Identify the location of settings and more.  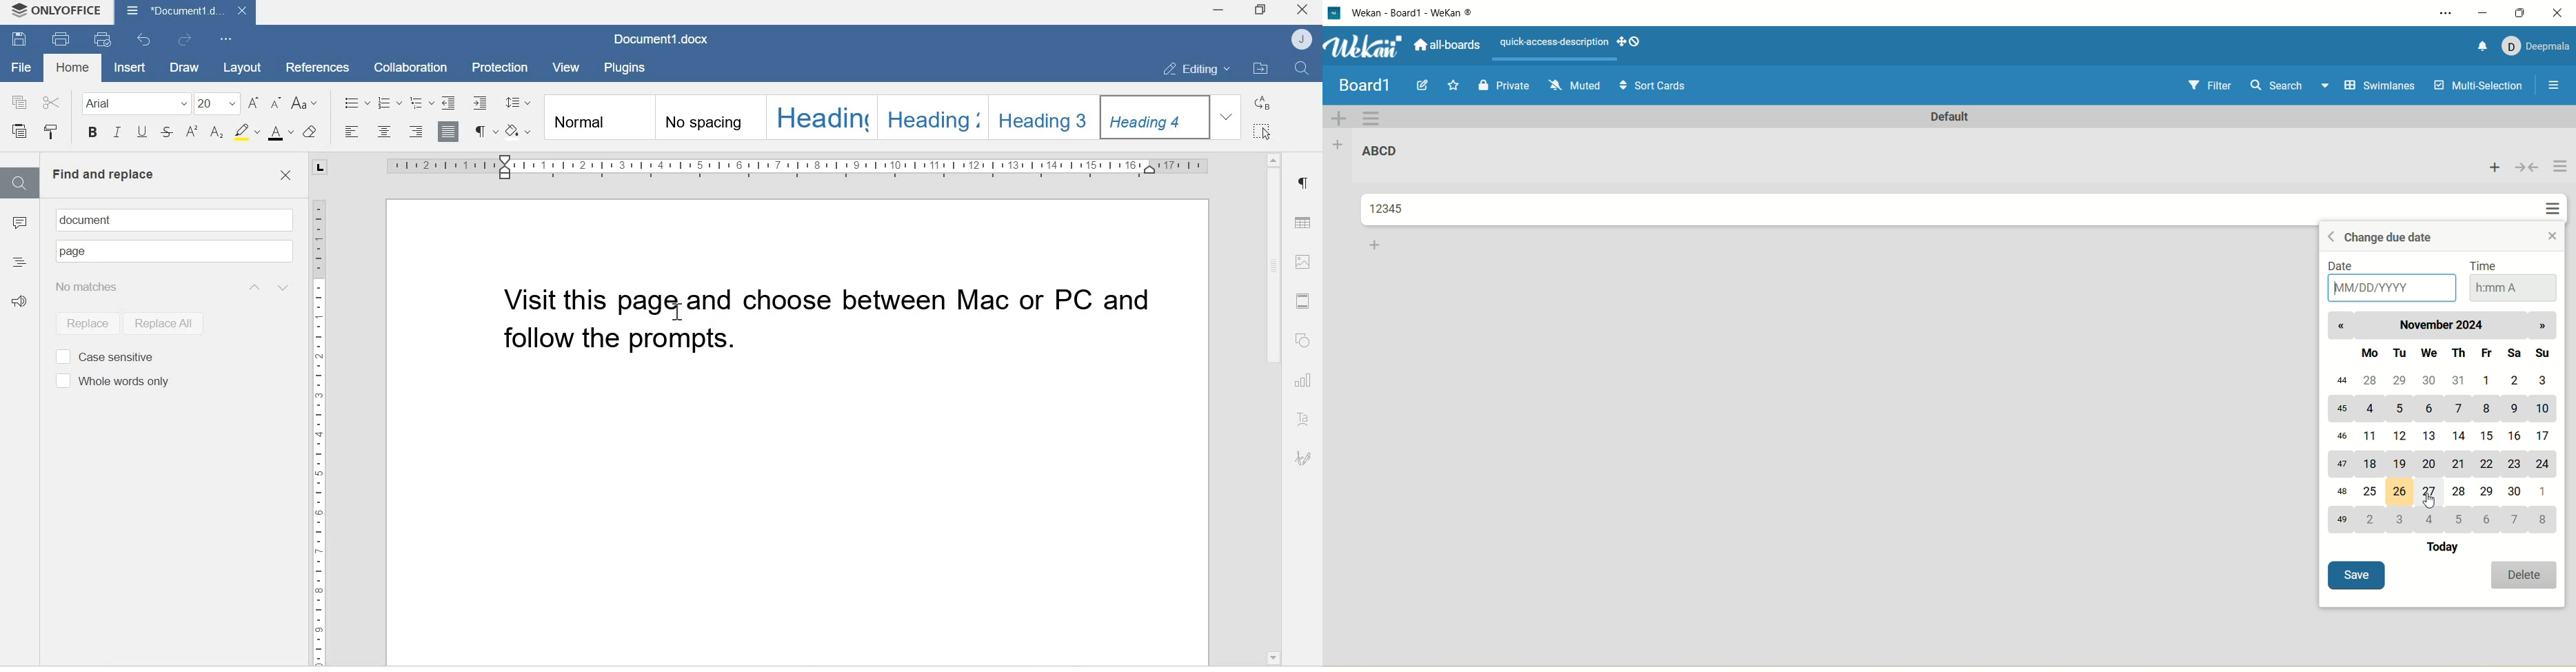
(2439, 13).